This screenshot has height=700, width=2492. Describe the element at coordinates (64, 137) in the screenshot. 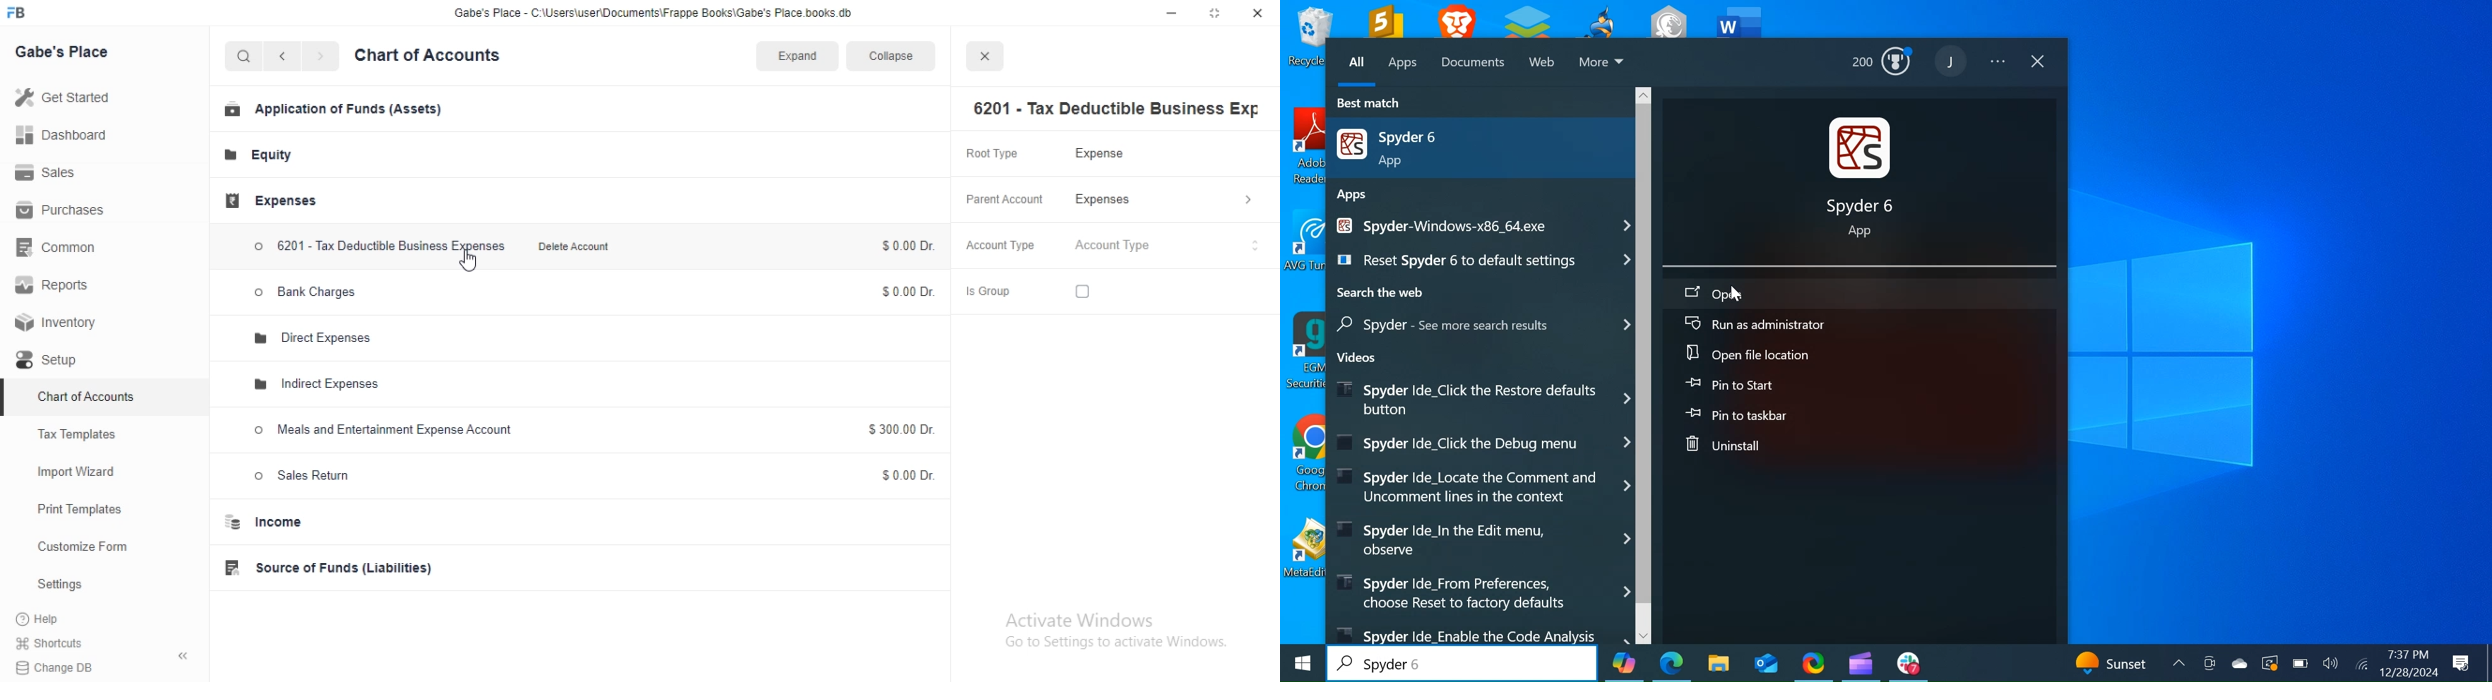

I see `Dashboard` at that location.